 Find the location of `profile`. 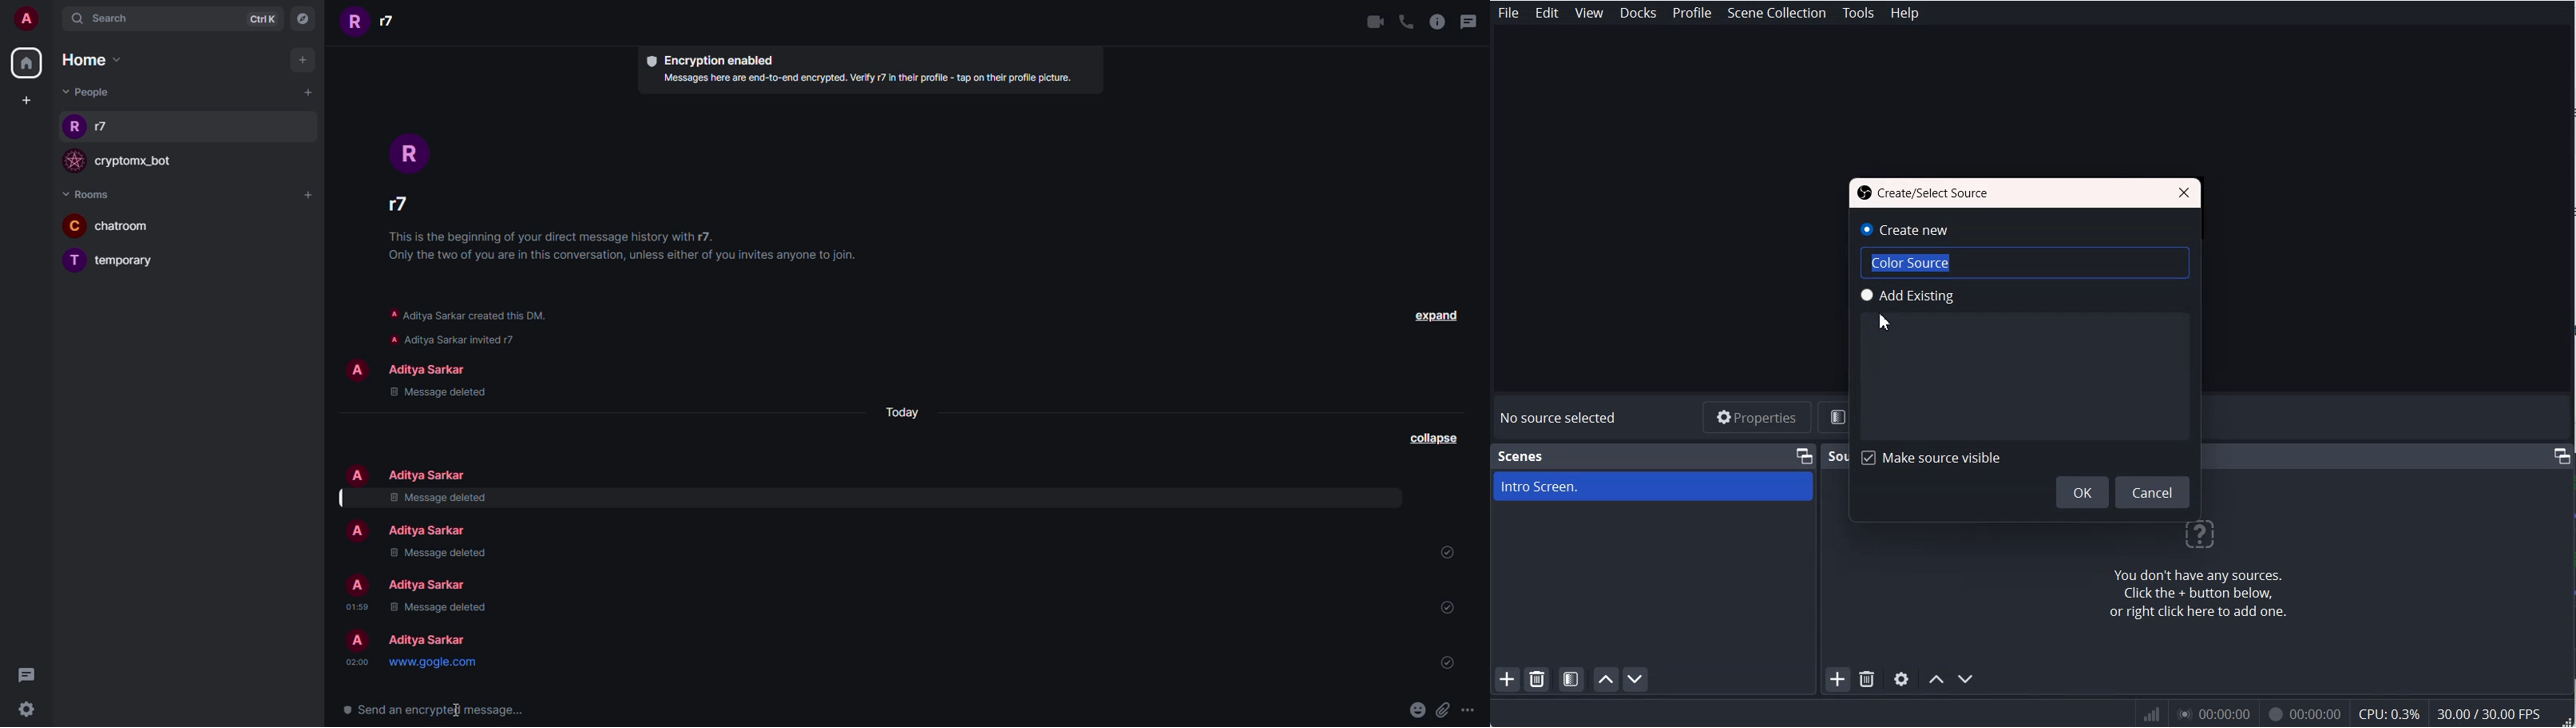

profile is located at coordinates (75, 261).